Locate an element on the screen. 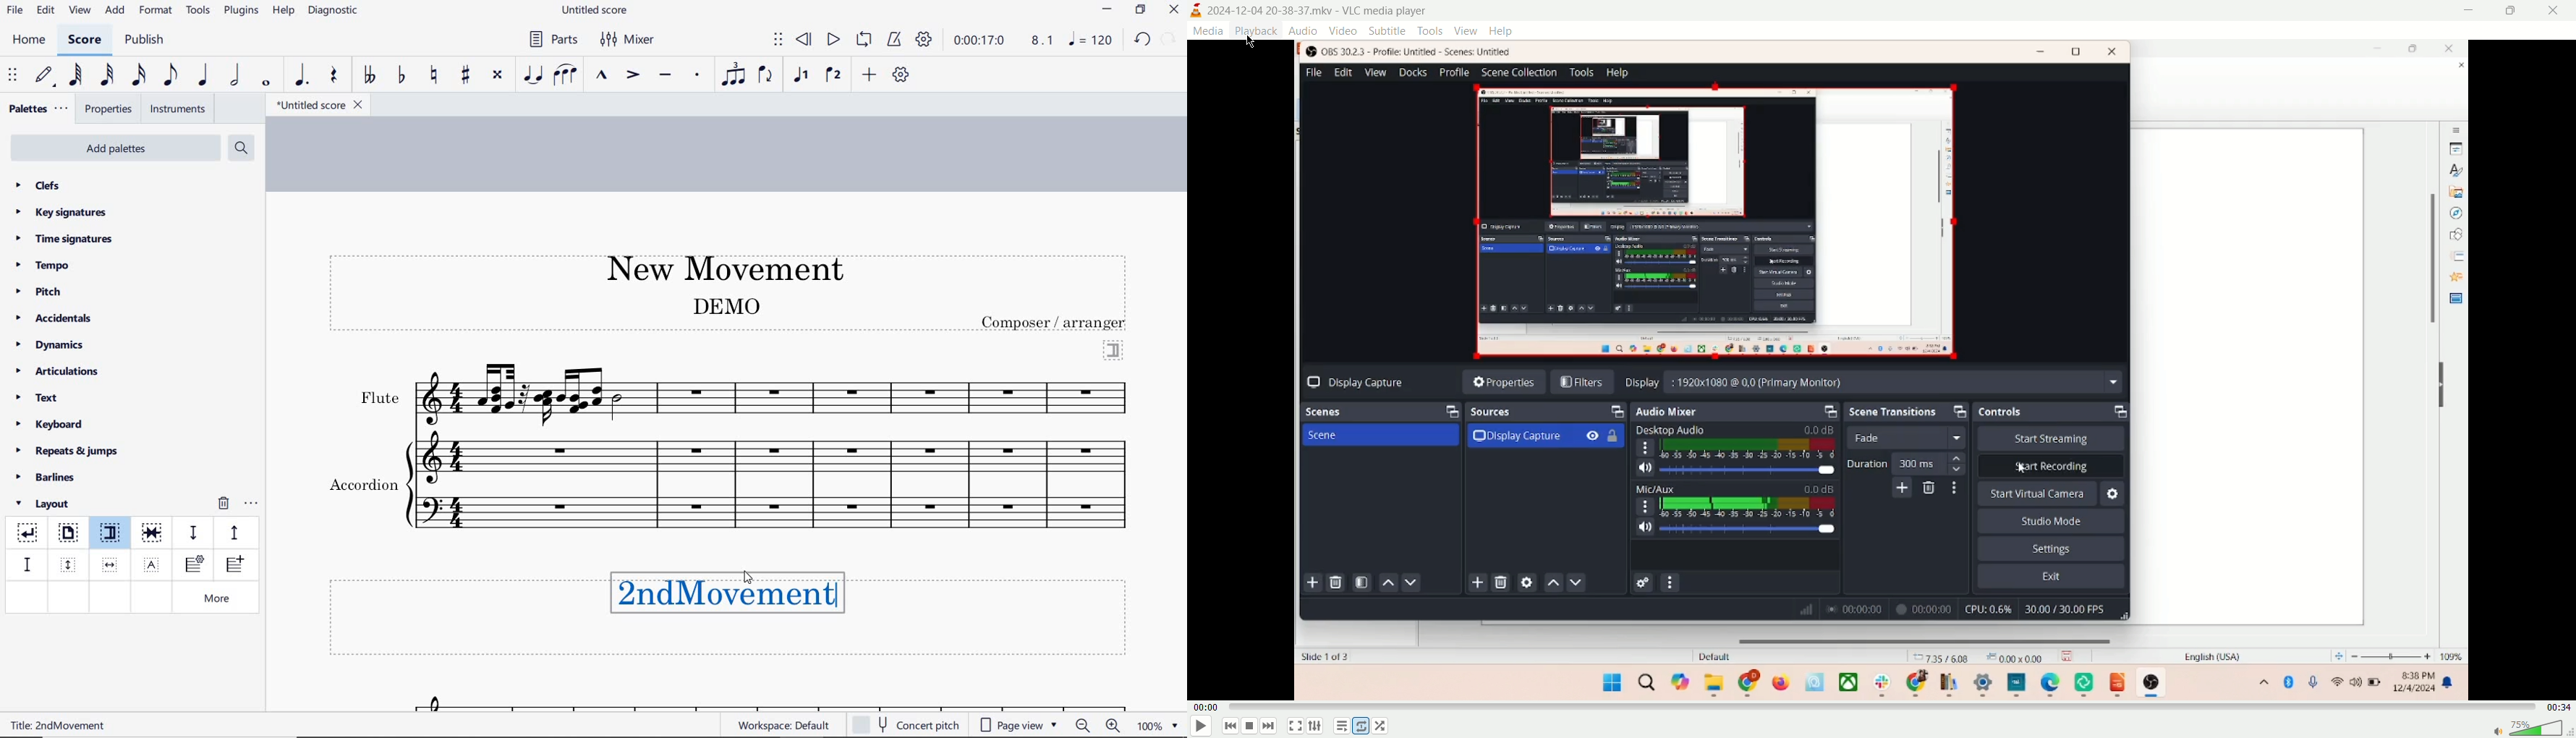  minimize is located at coordinates (1107, 11).